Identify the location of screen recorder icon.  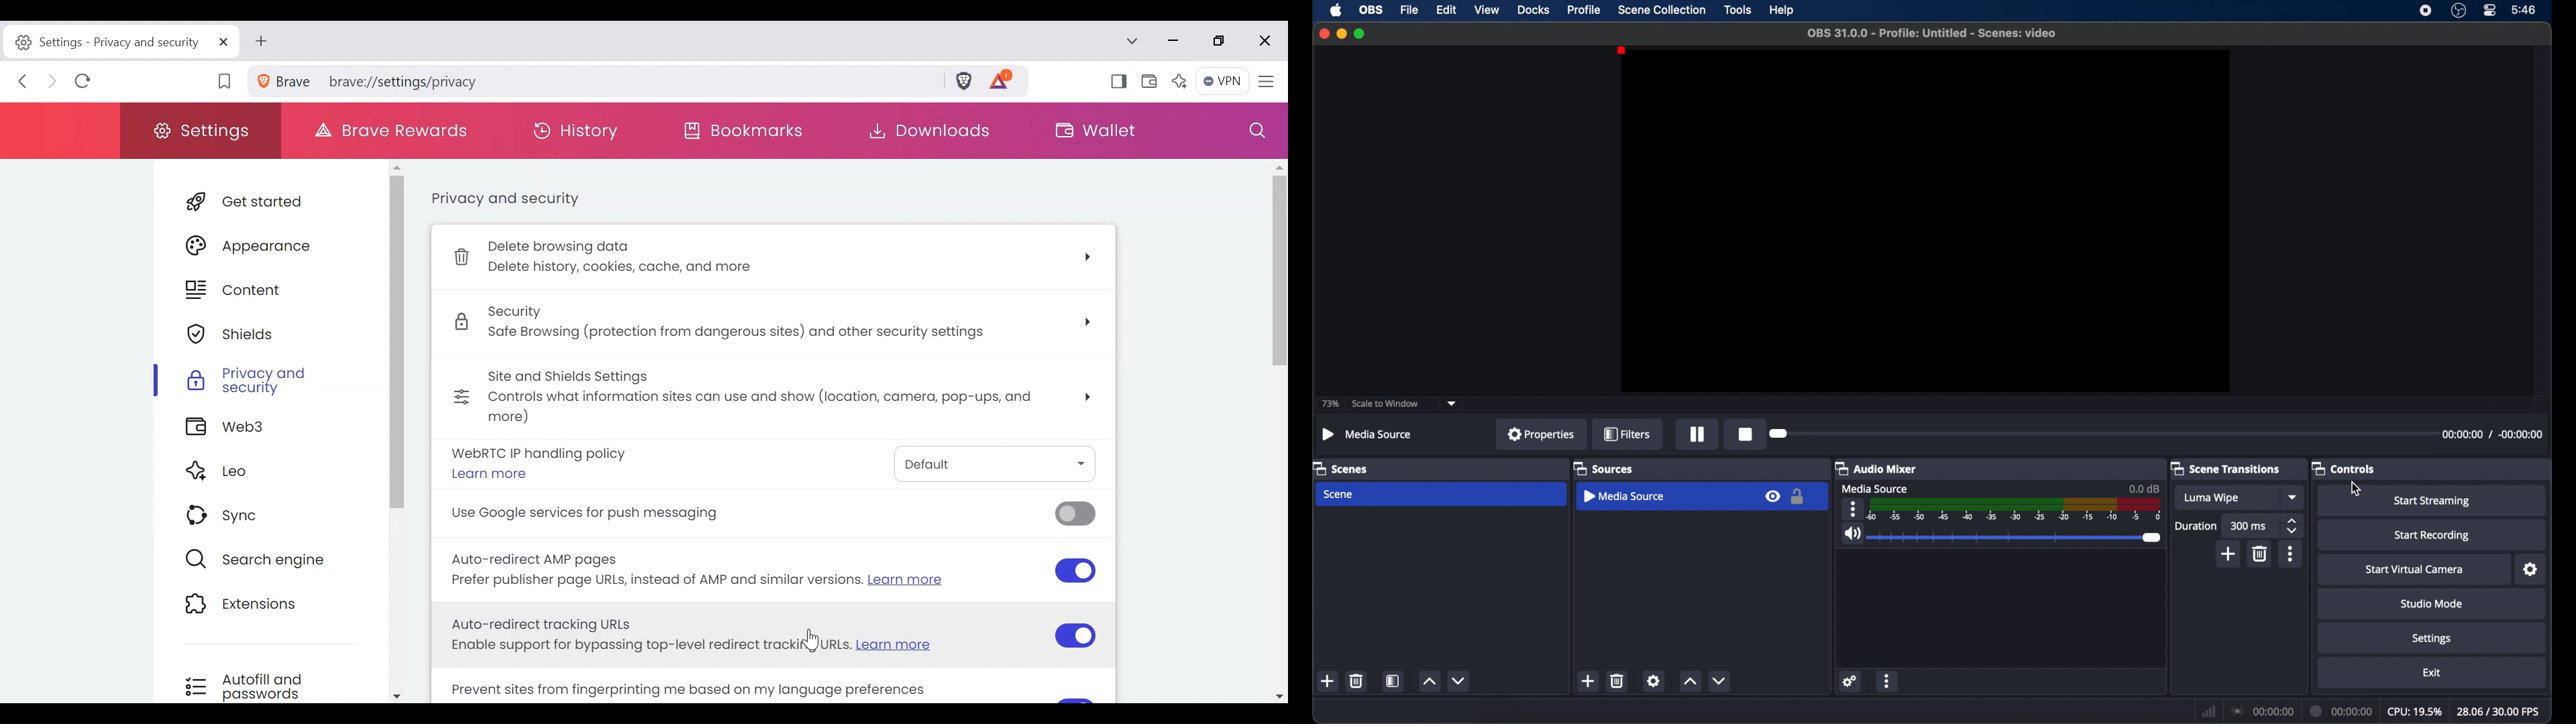
(2426, 9).